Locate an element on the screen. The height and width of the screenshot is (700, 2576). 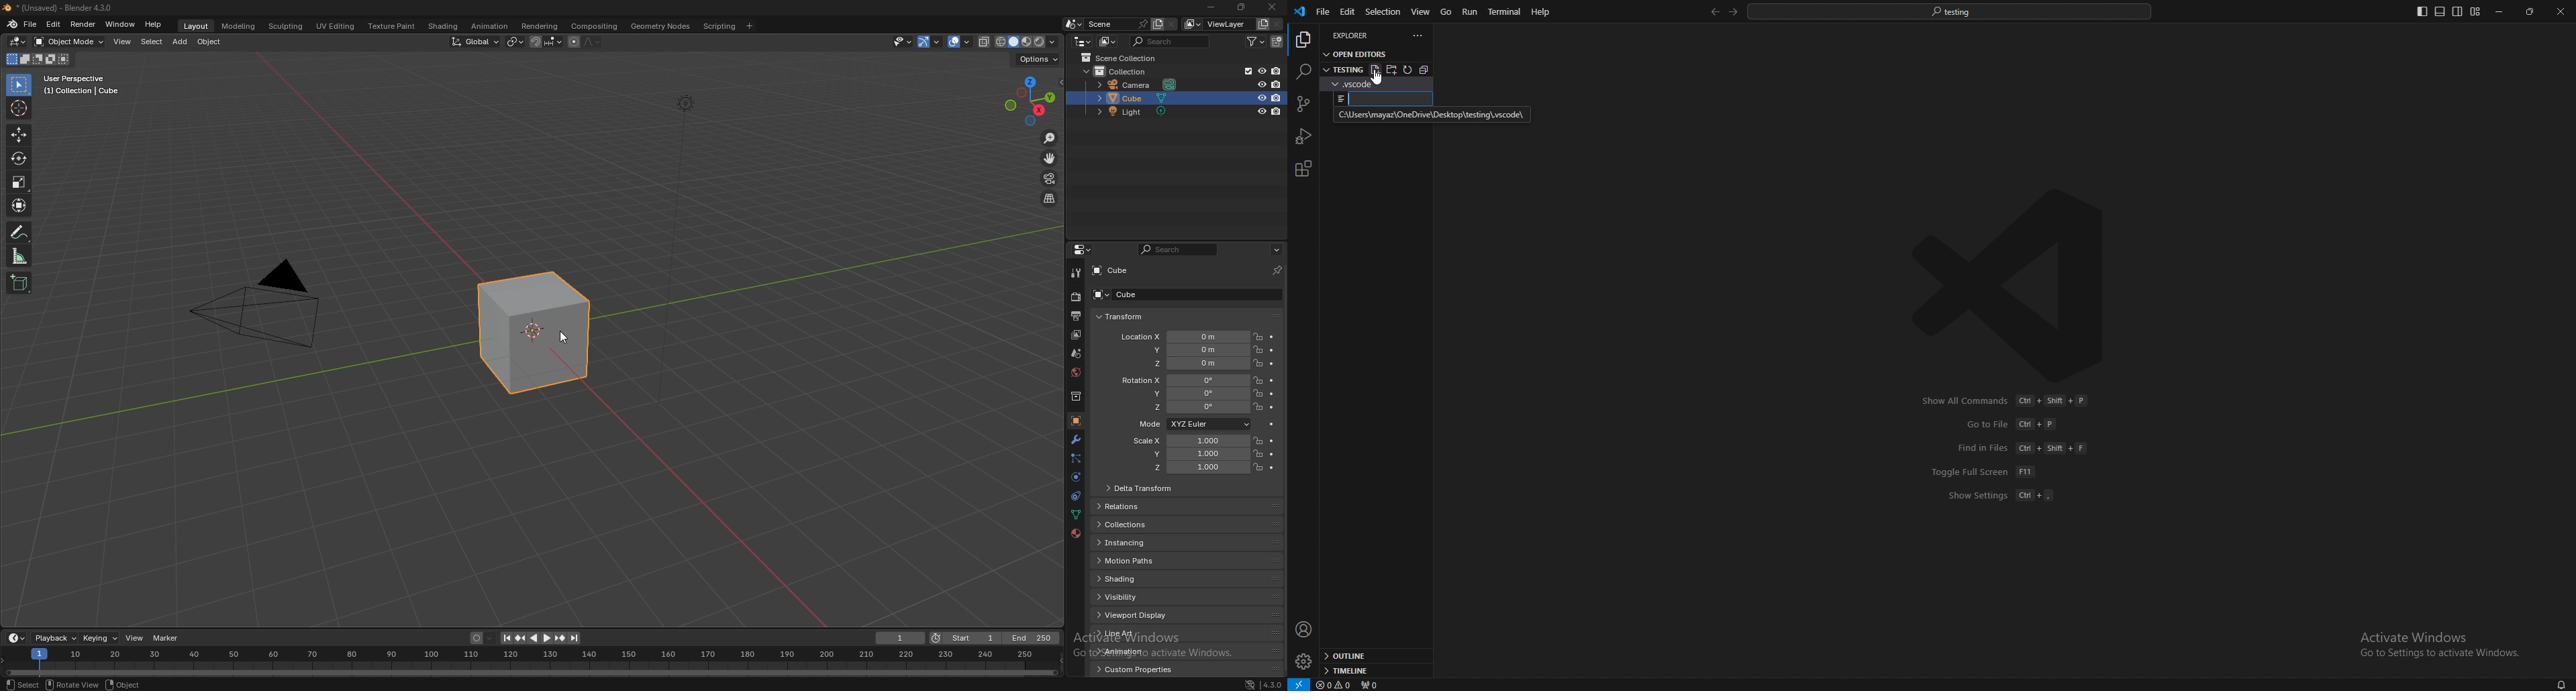
end is located at coordinates (1030, 638).